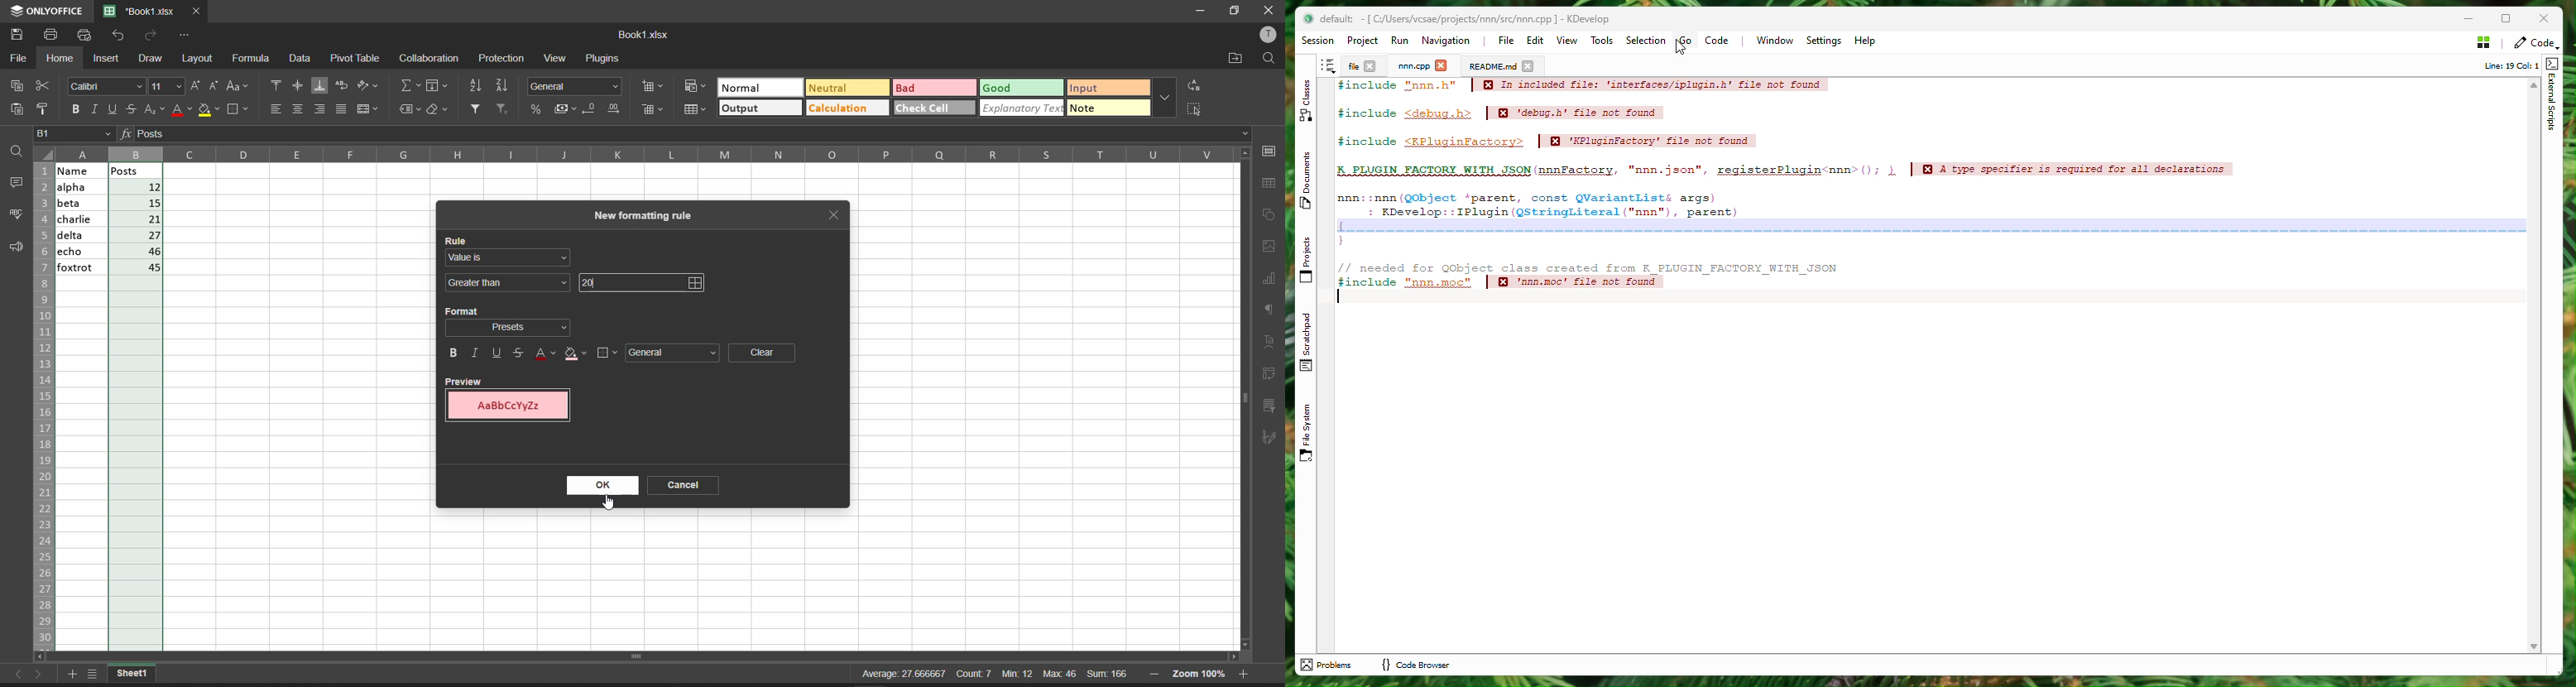 This screenshot has height=700, width=2576. What do you see at coordinates (1196, 108) in the screenshot?
I see `select all` at bounding box center [1196, 108].